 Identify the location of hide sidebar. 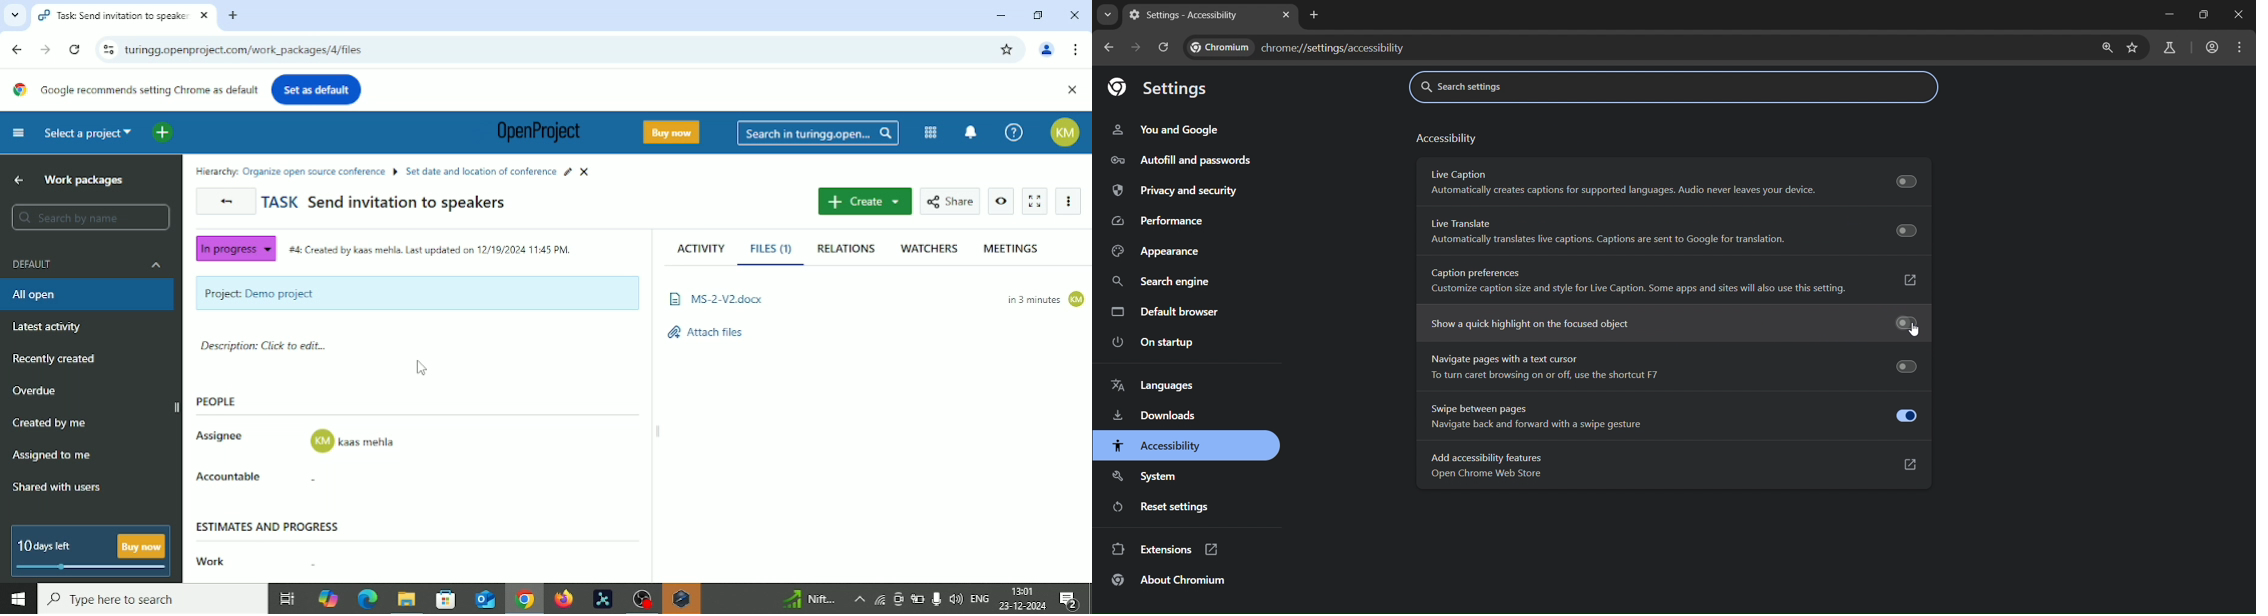
(178, 406).